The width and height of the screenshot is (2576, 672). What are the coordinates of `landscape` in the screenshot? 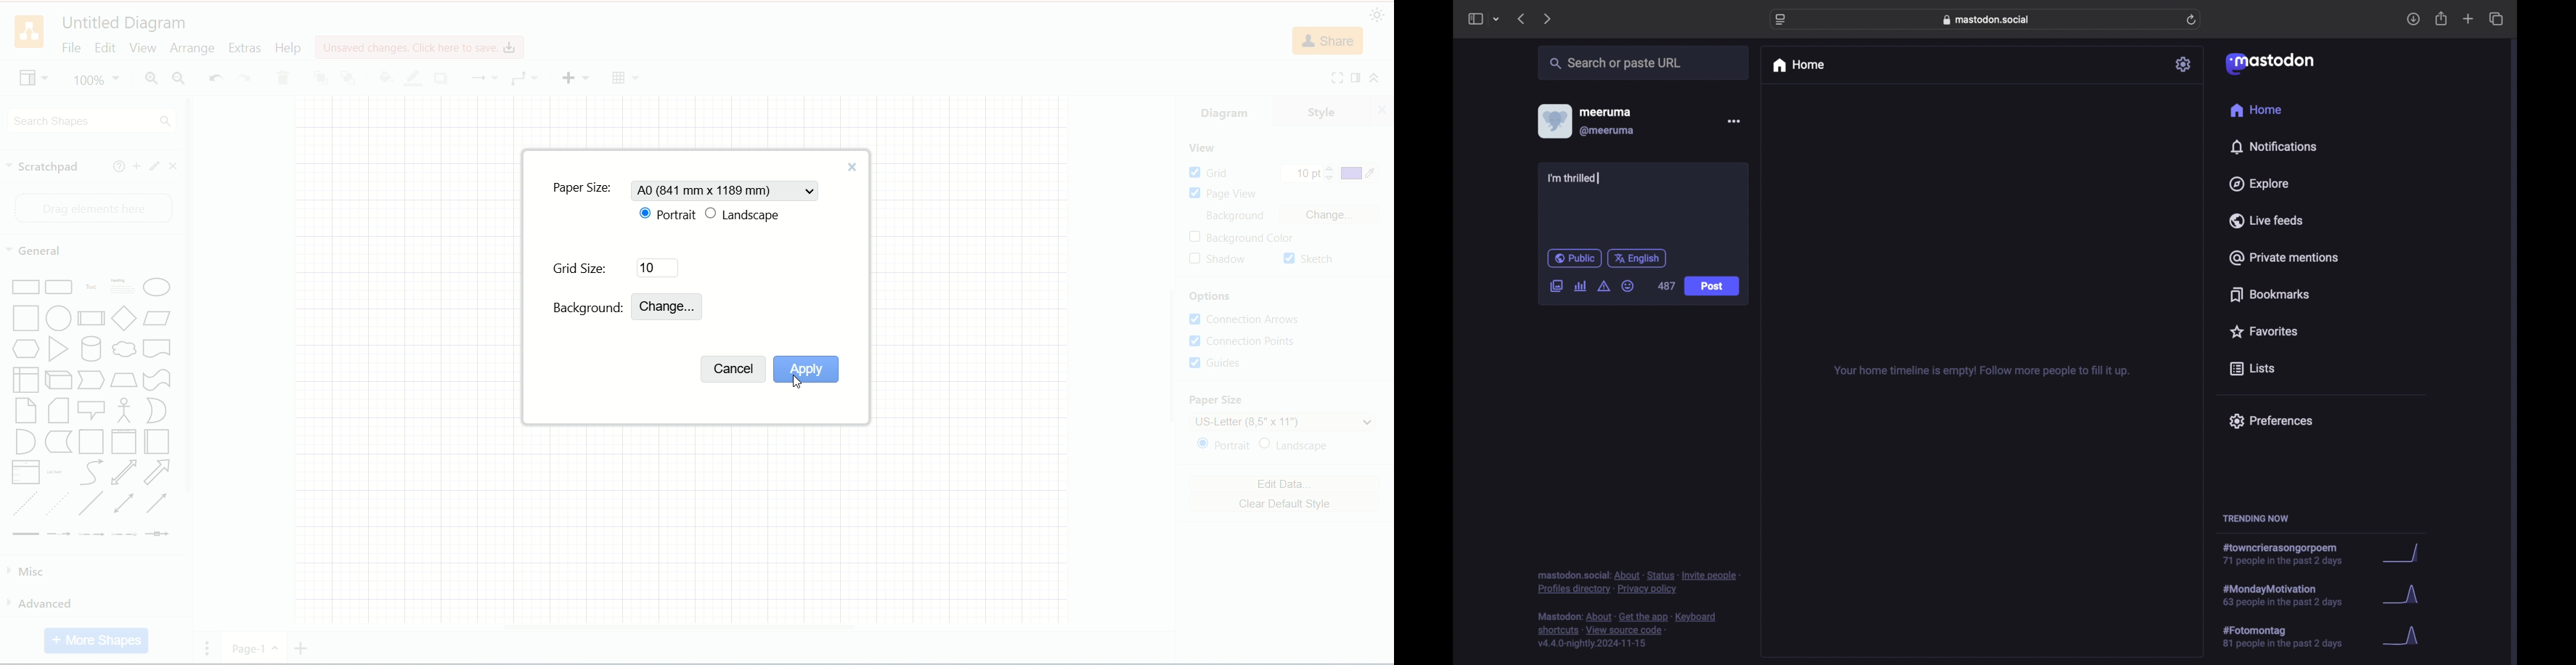 It's located at (1305, 445).